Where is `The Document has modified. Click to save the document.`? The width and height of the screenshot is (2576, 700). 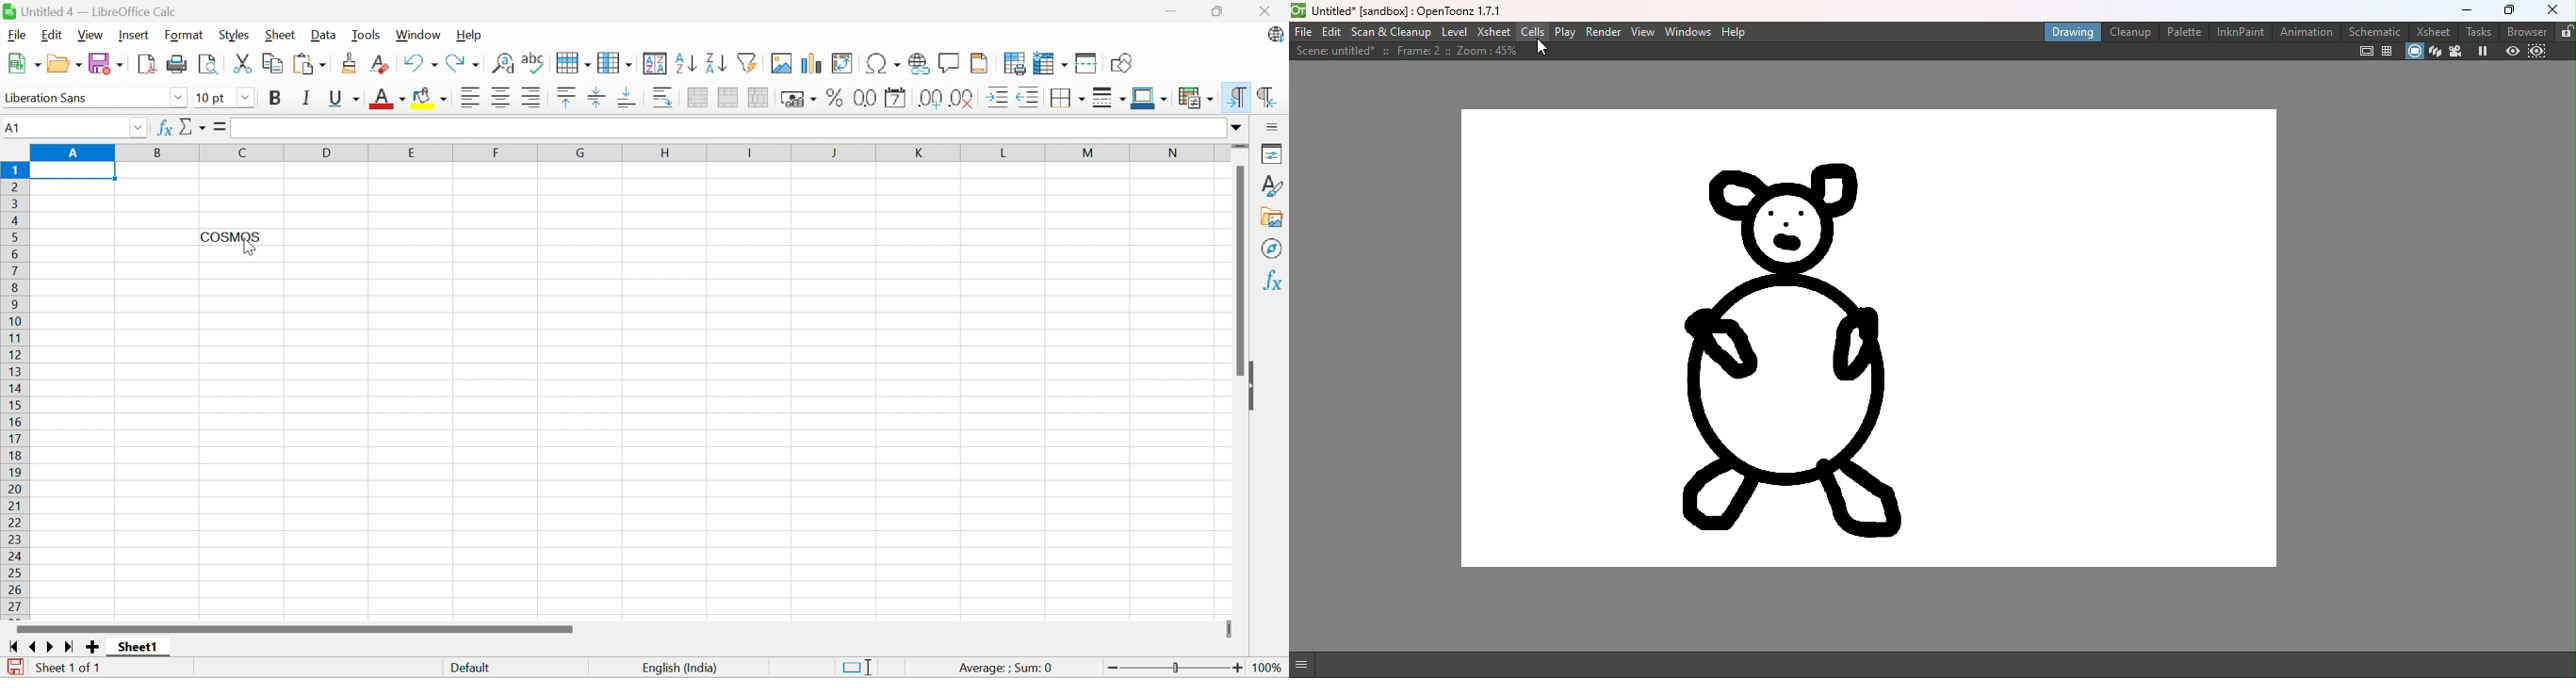 The Document has modified. Click to save the document. is located at coordinates (13, 667).